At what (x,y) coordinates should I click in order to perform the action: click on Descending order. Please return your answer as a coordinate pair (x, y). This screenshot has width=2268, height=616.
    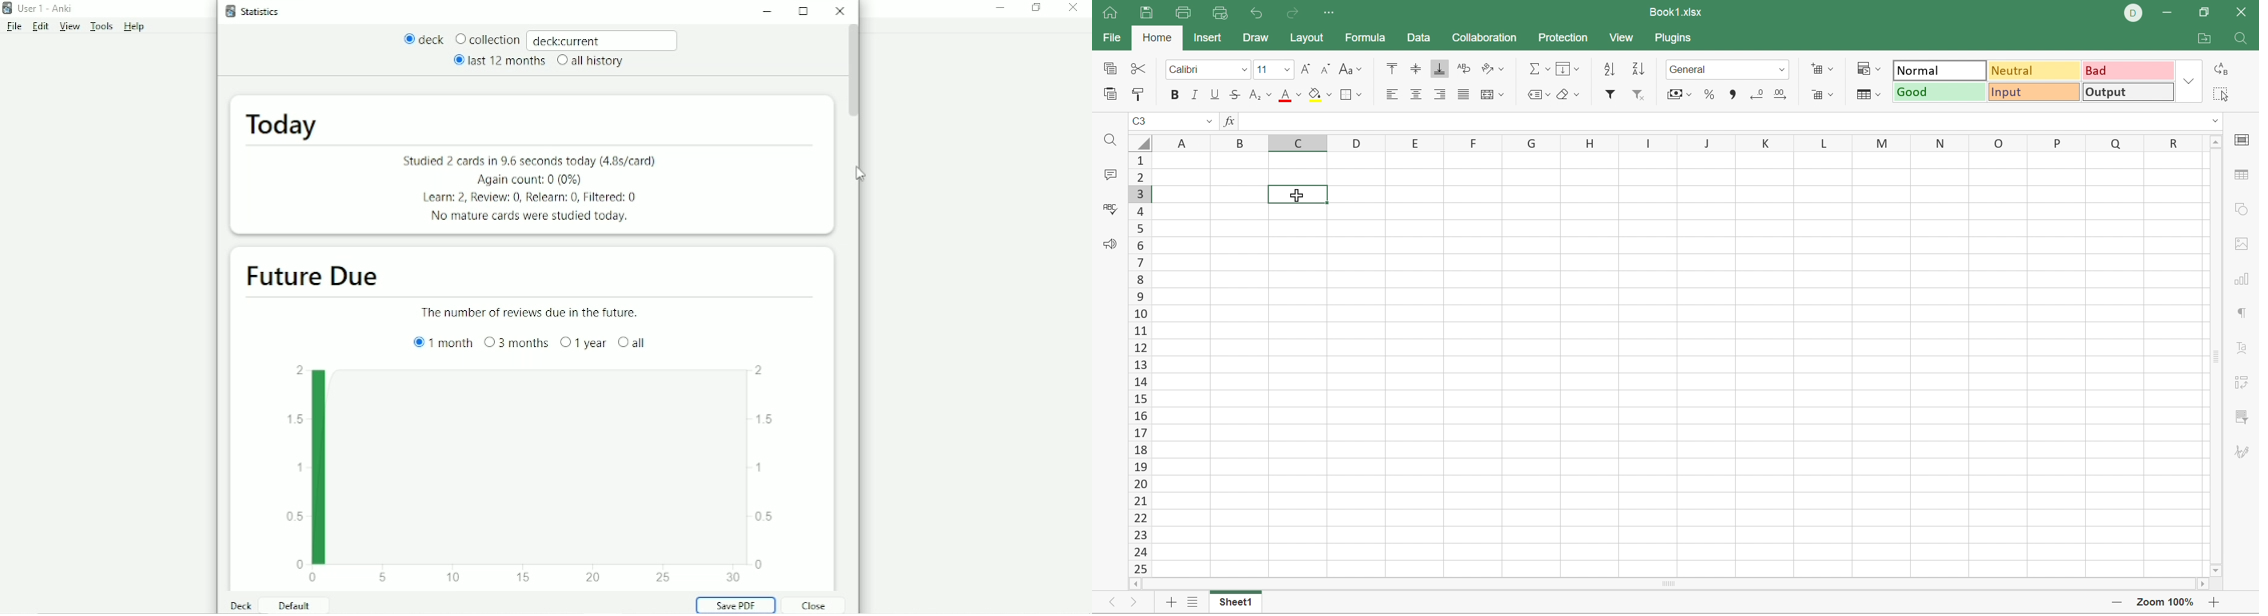
    Looking at the image, I should click on (1637, 69).